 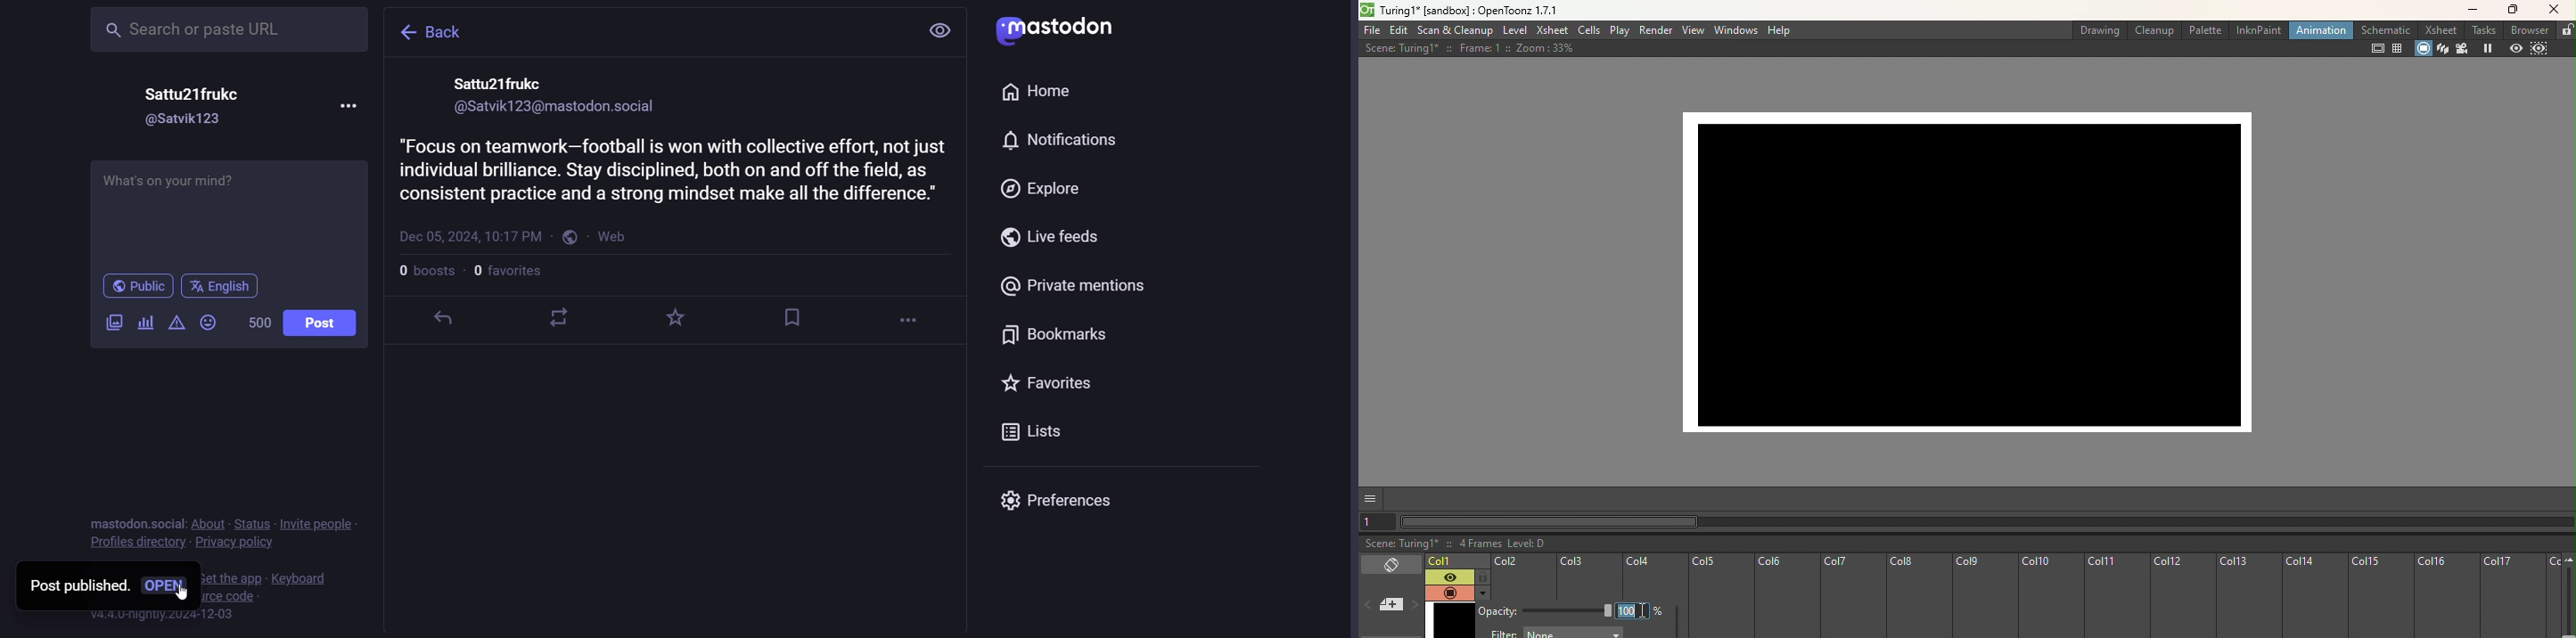 What do you see at coordinates (321, 523) in the screenshot?
I see `invite people` at bounding box center [321, 523].